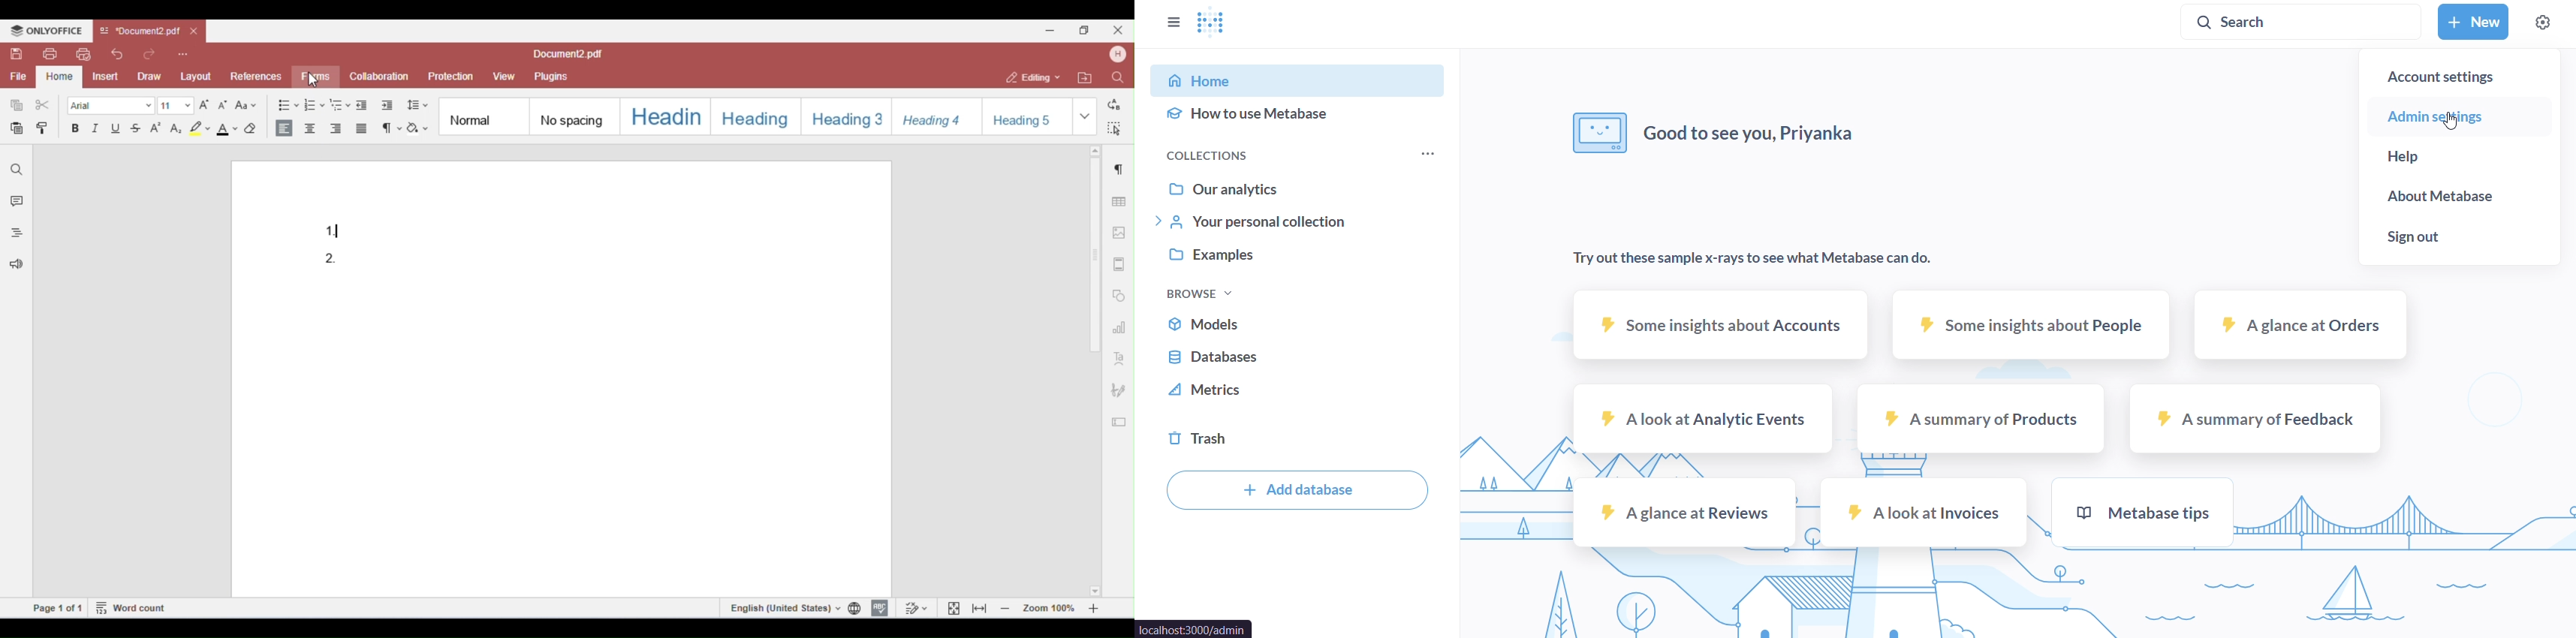  What do you see at coordinates (2140, 510) in the screenshot?
I see `metabase tips` at bounding box center [2140, 510].